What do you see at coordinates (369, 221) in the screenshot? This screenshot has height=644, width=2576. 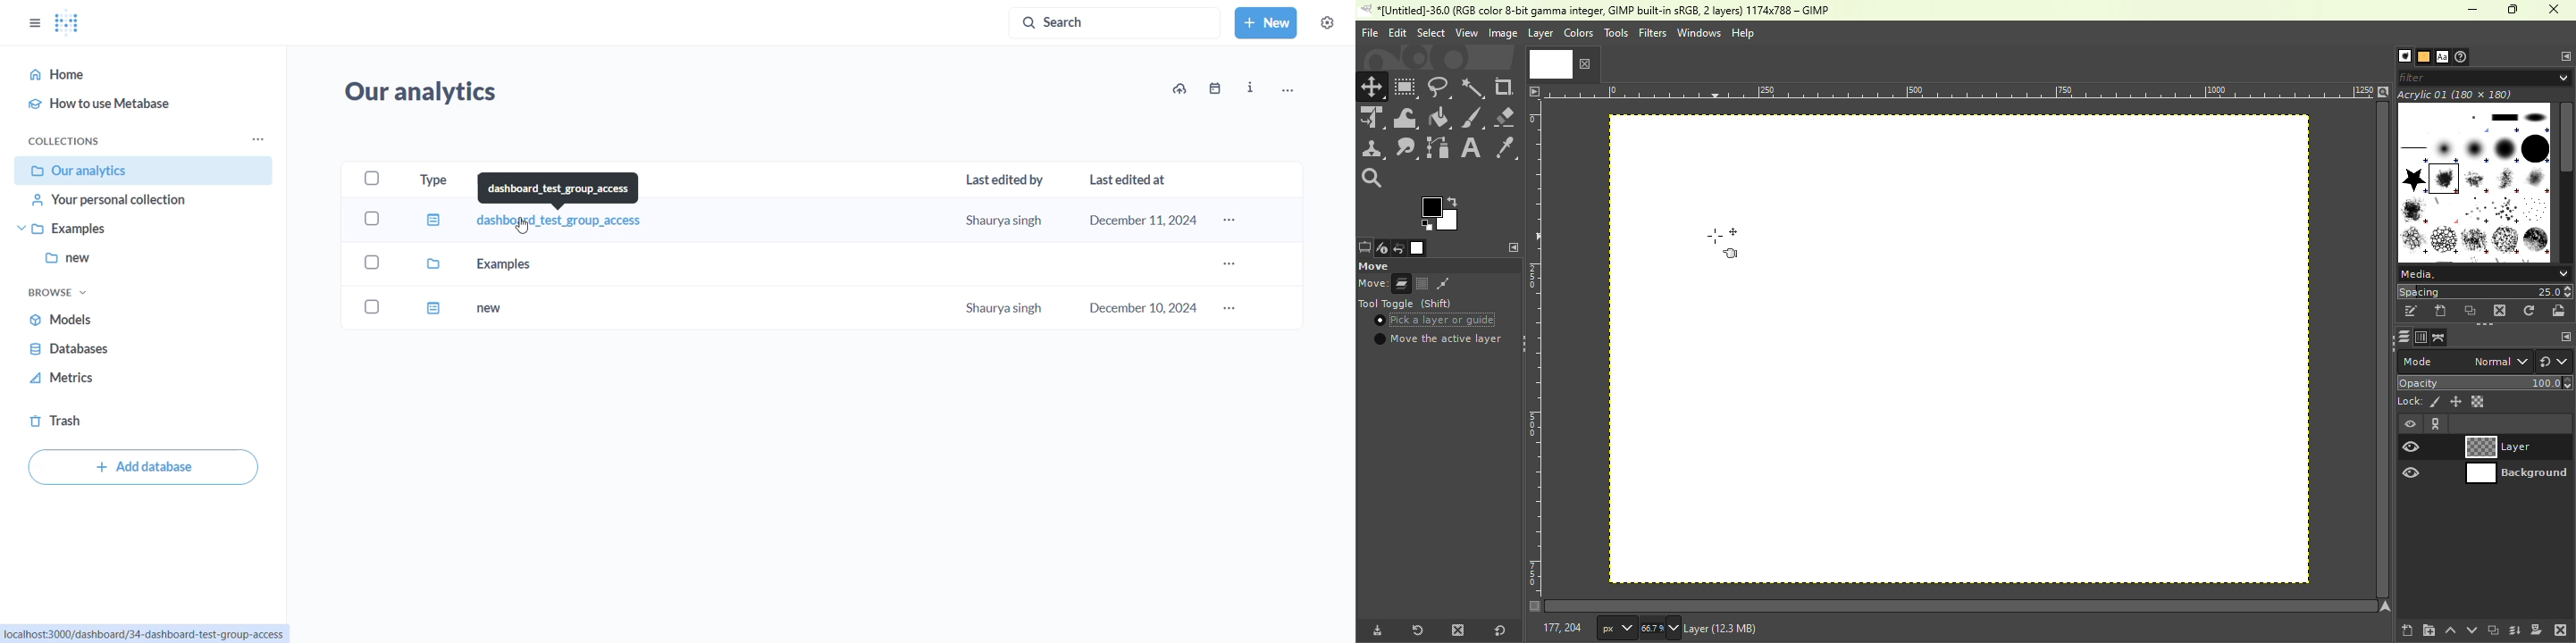 I see `select checkbox` at bounding box center [369, 221].